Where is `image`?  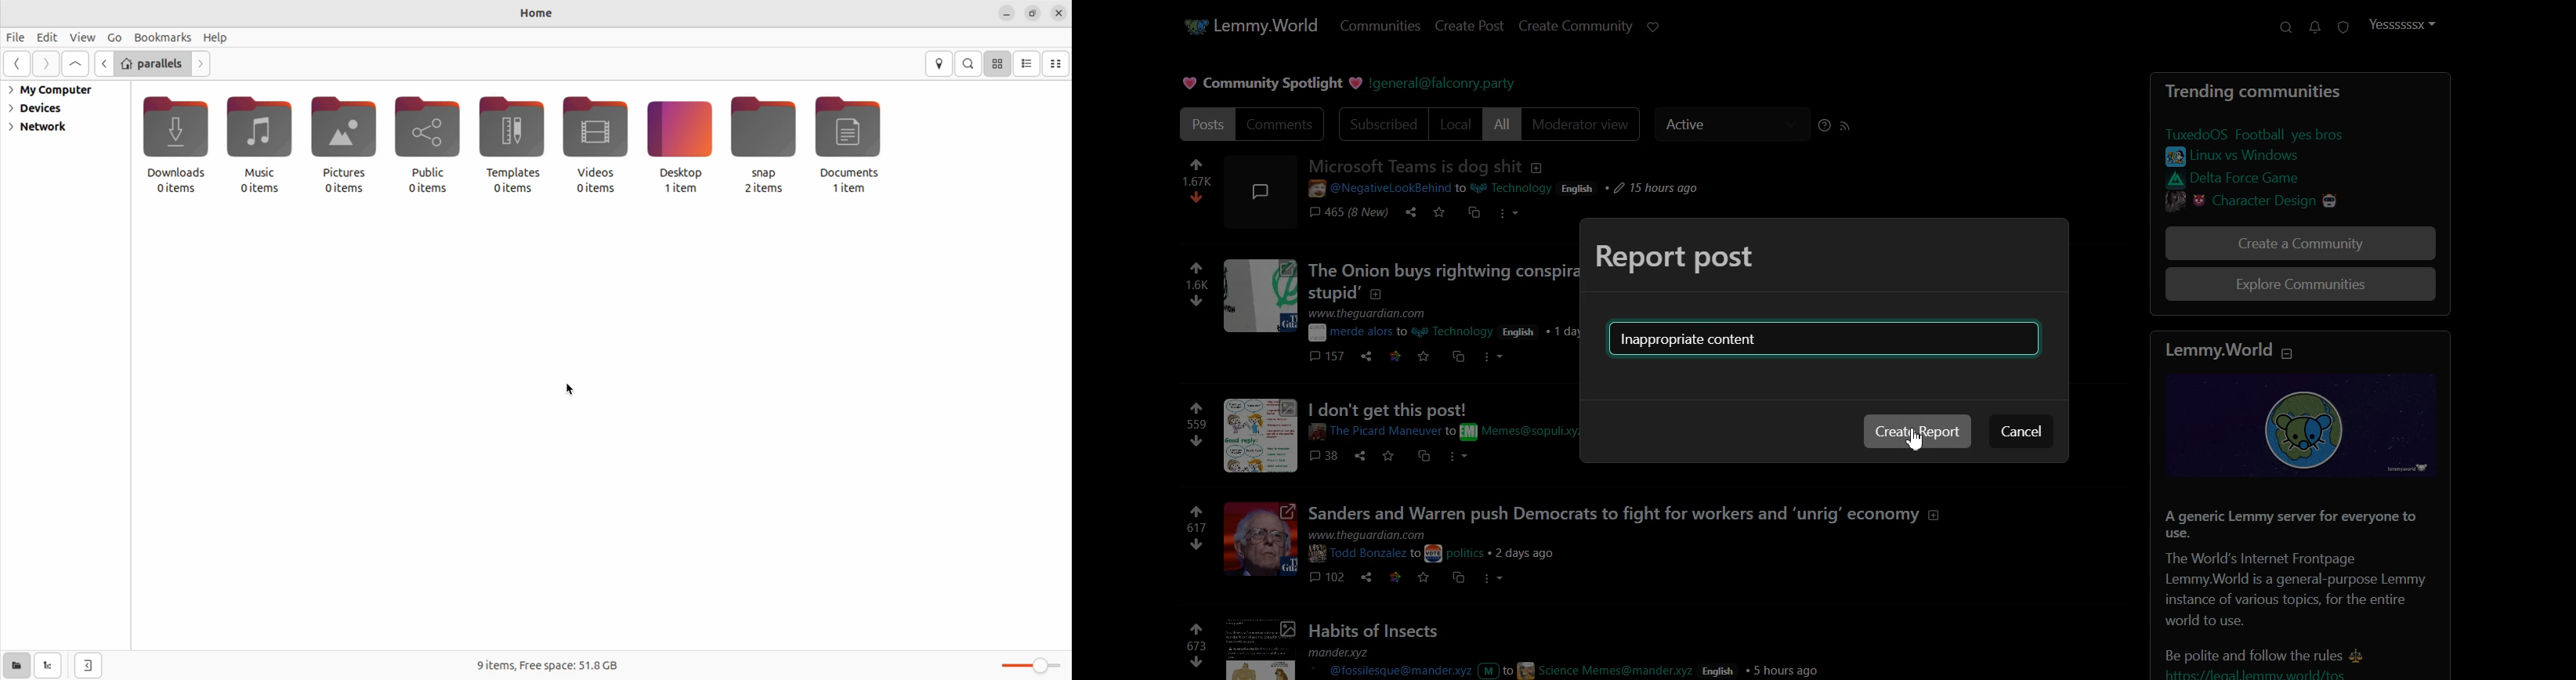 image is located at coordinates (1258, 649).